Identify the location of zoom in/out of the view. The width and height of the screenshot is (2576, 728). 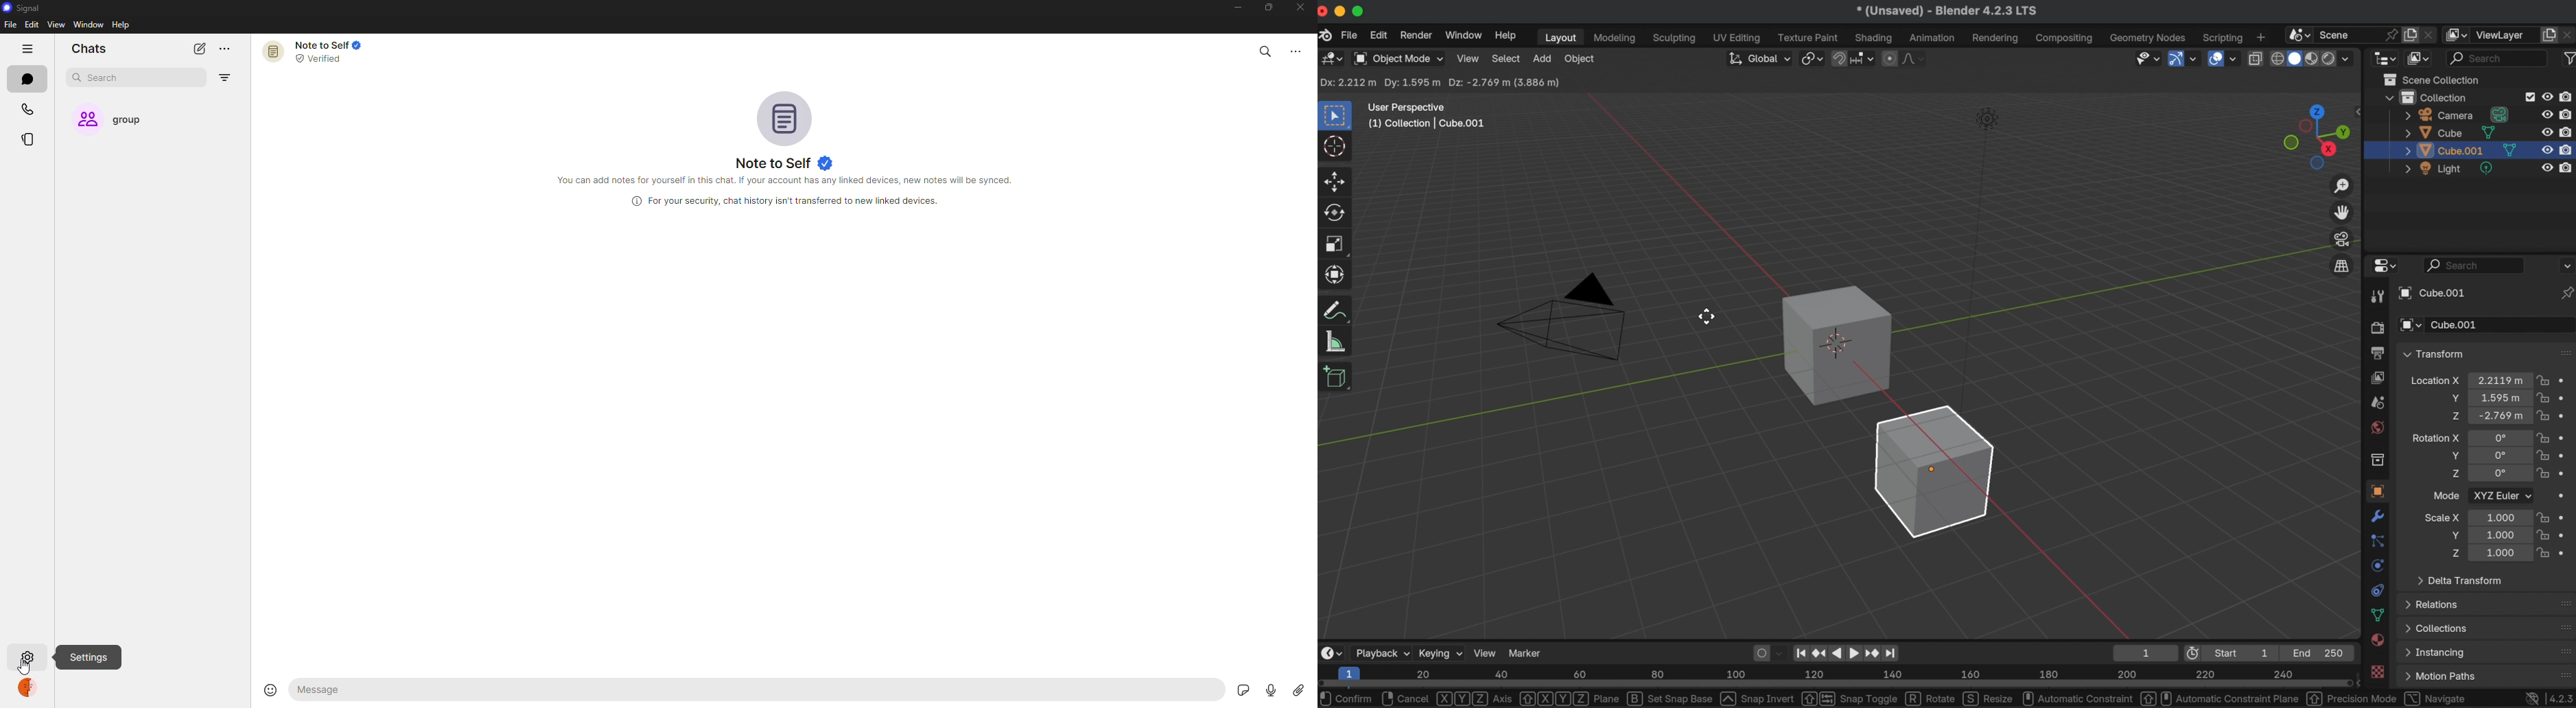
(2344, 186).